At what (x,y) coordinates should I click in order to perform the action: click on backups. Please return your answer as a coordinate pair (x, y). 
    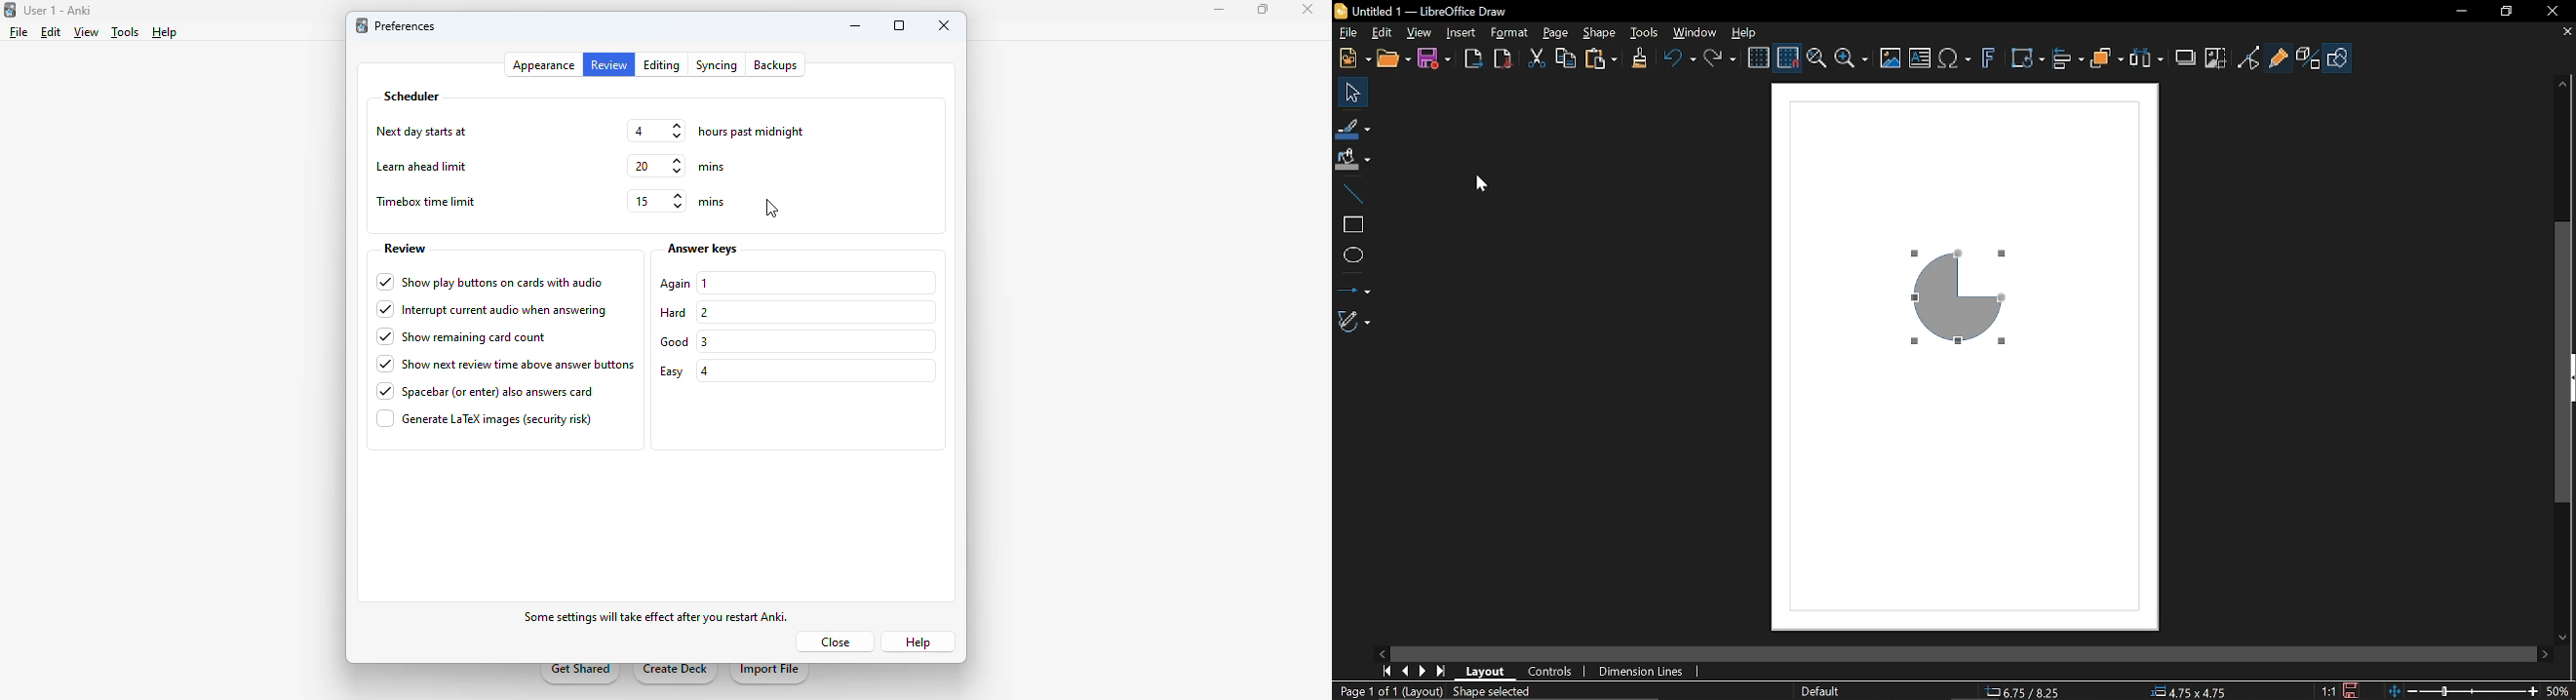
    Looking at the image, I should click on (776, 65).